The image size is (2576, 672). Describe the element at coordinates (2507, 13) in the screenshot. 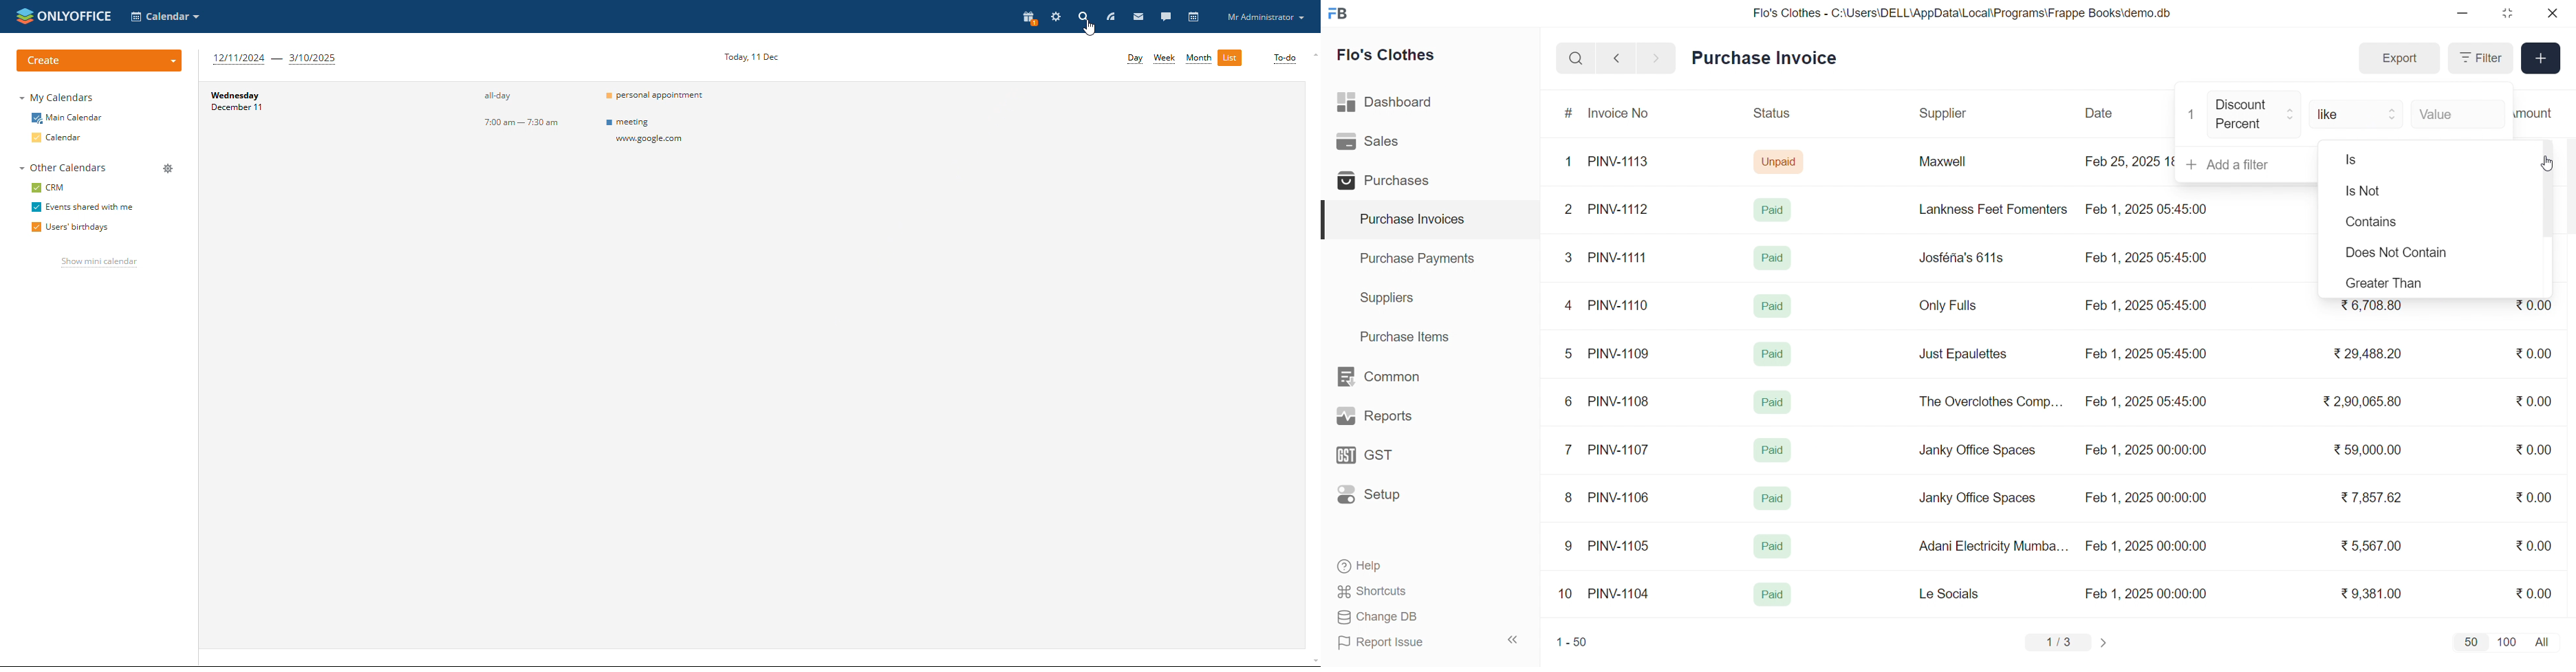

I see `resize` at that location.